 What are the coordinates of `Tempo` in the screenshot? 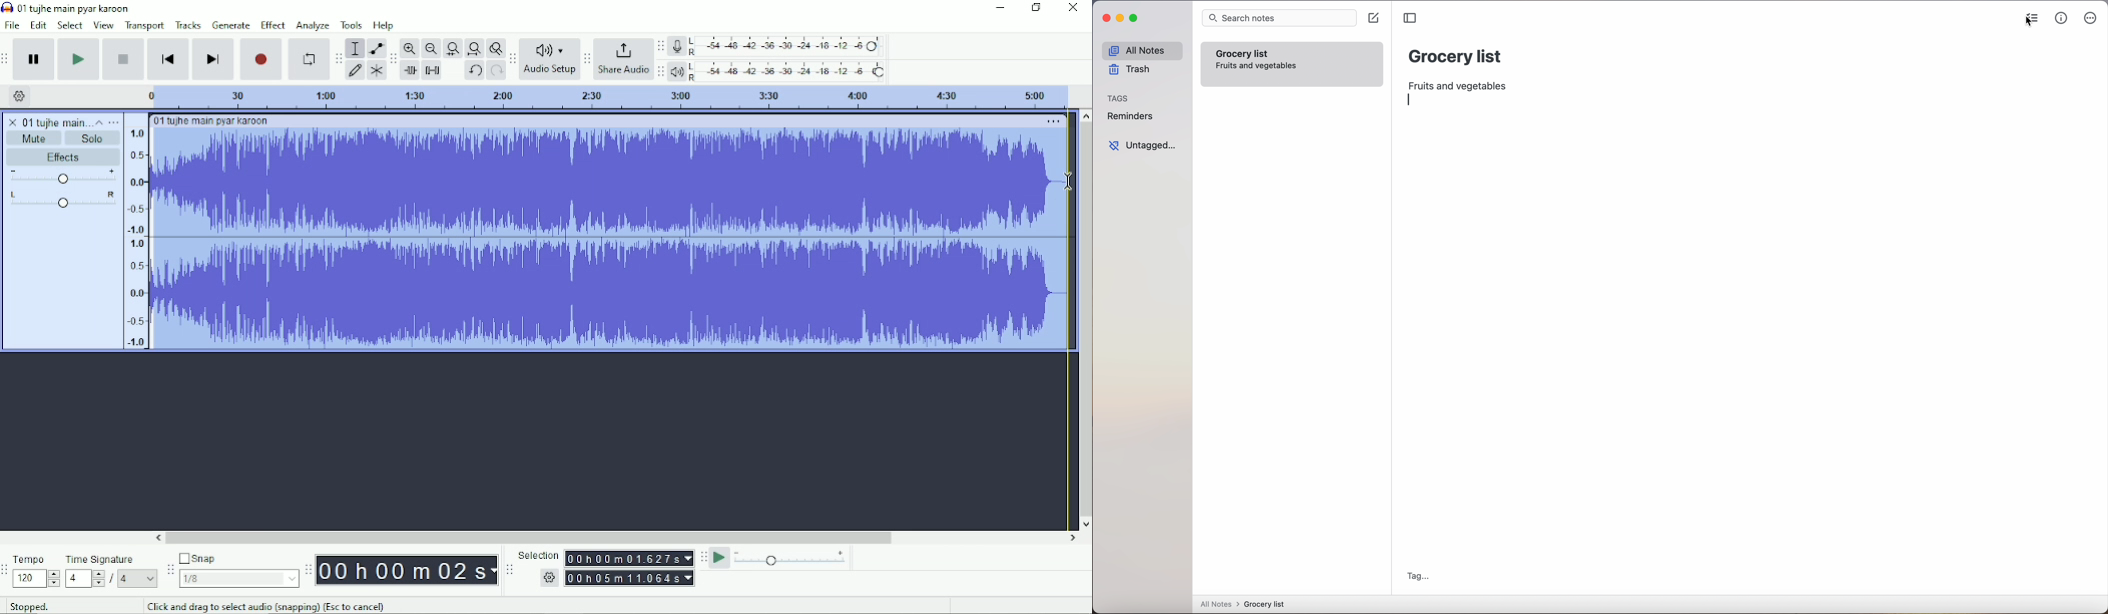 It's located at (31, 558).